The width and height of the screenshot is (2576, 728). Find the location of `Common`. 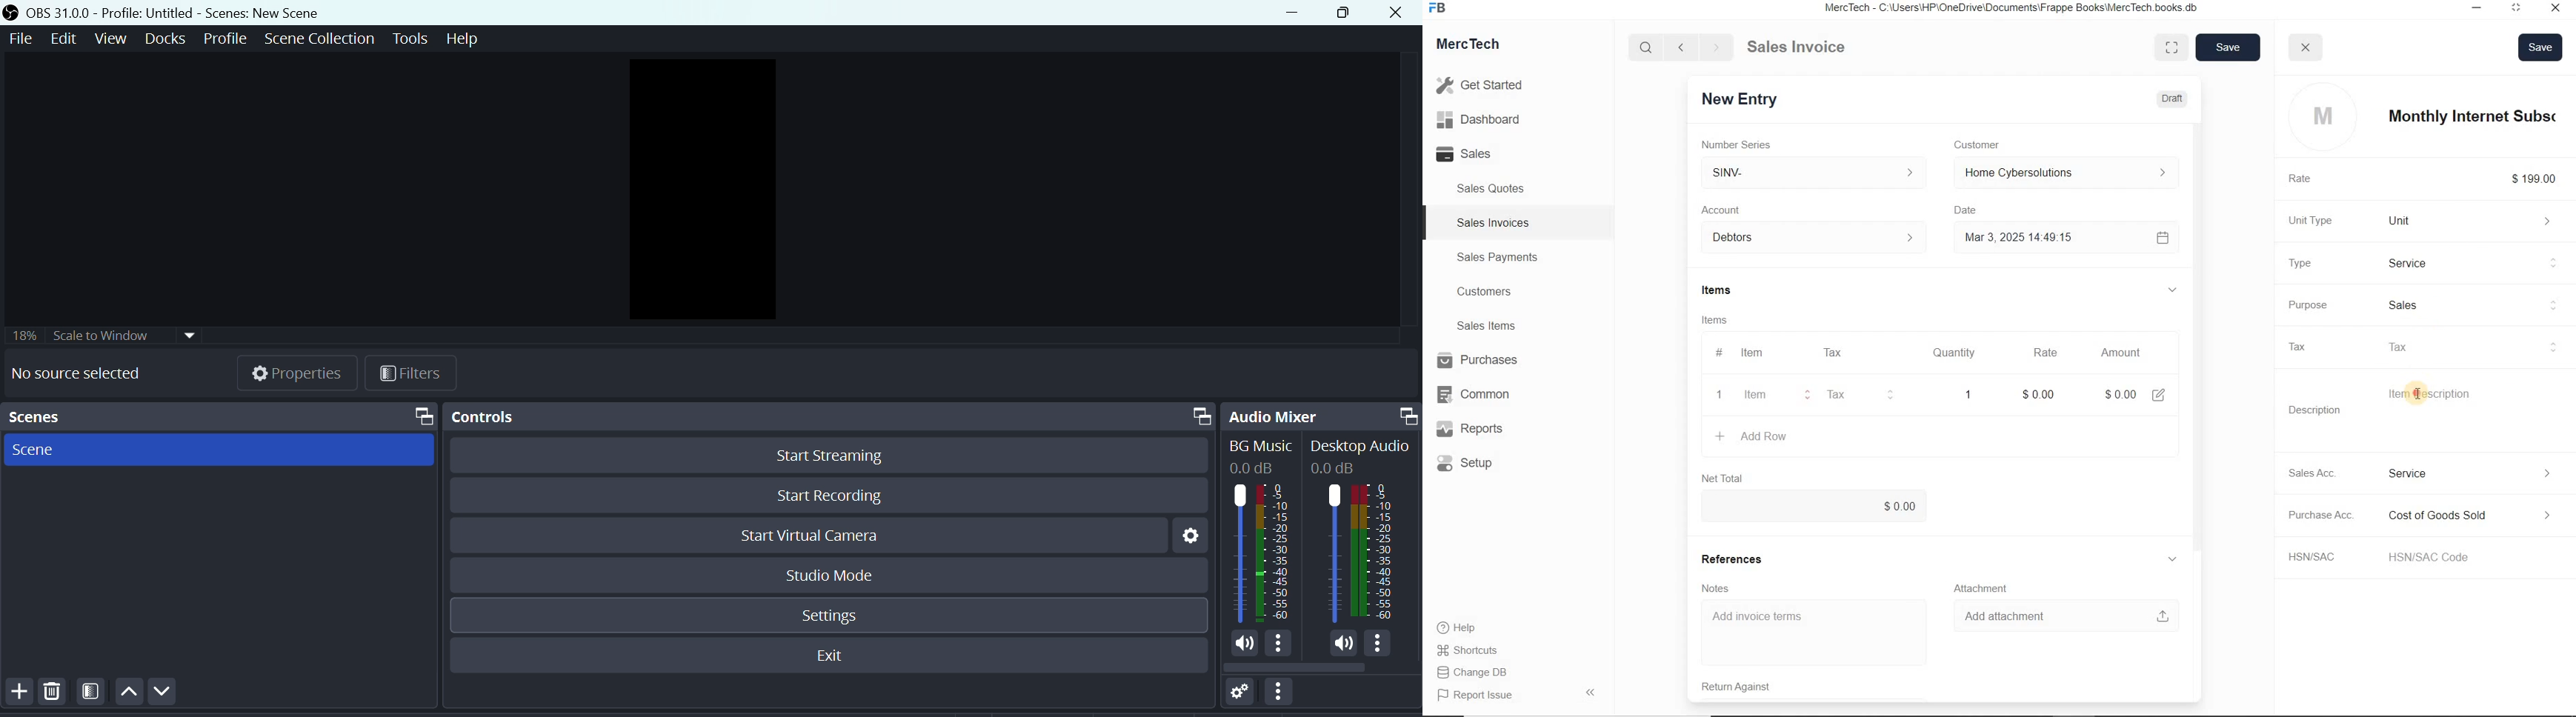

Common is located at coordinates (1479, 394).